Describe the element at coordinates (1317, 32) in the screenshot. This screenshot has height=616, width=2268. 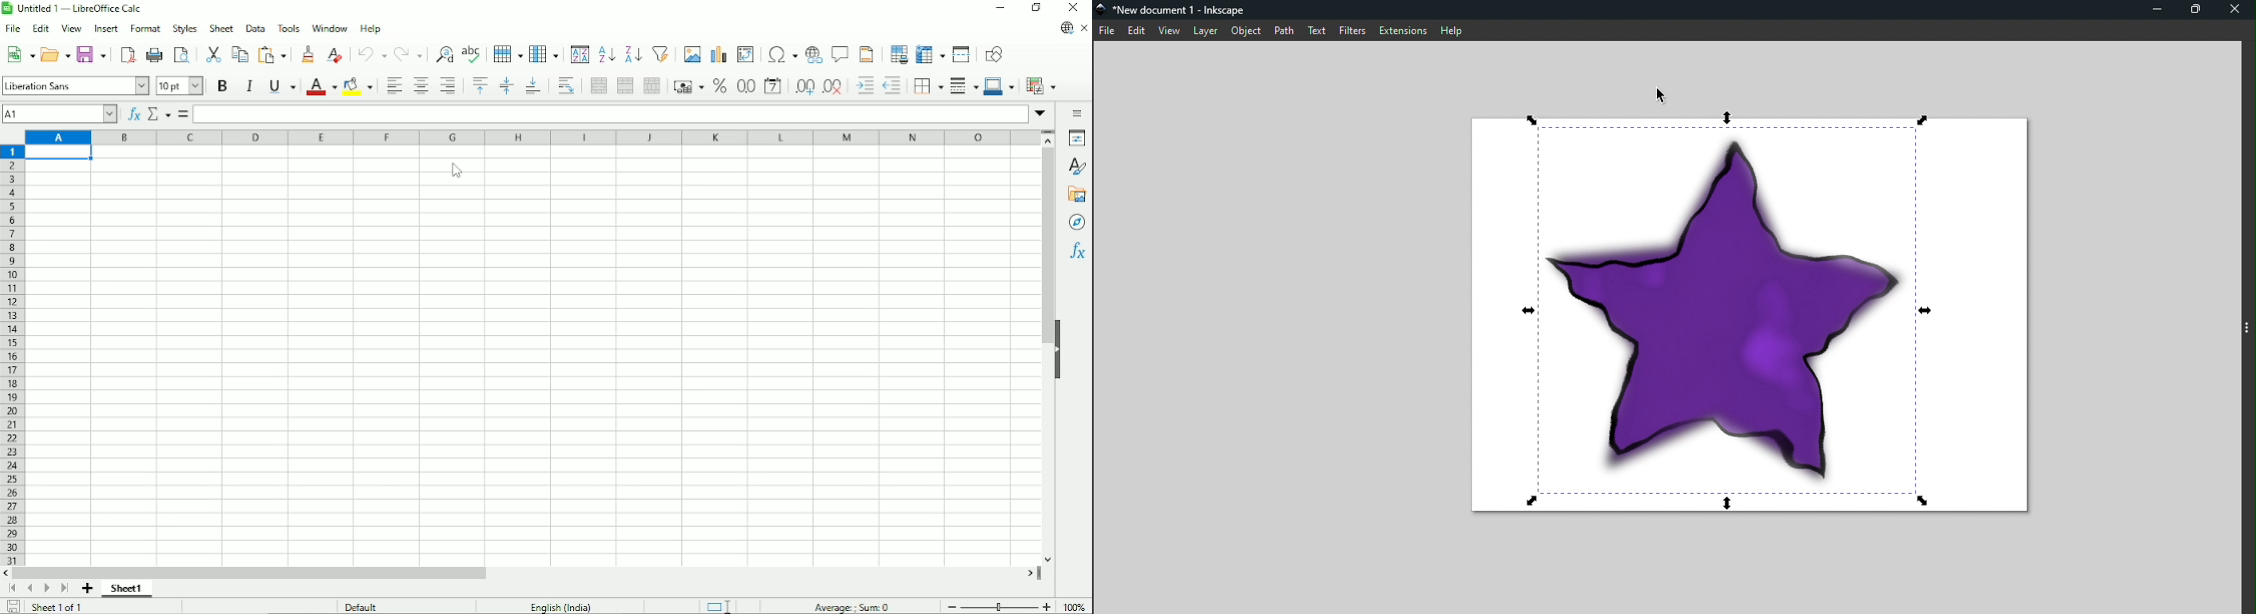
I see `Text` at that location.